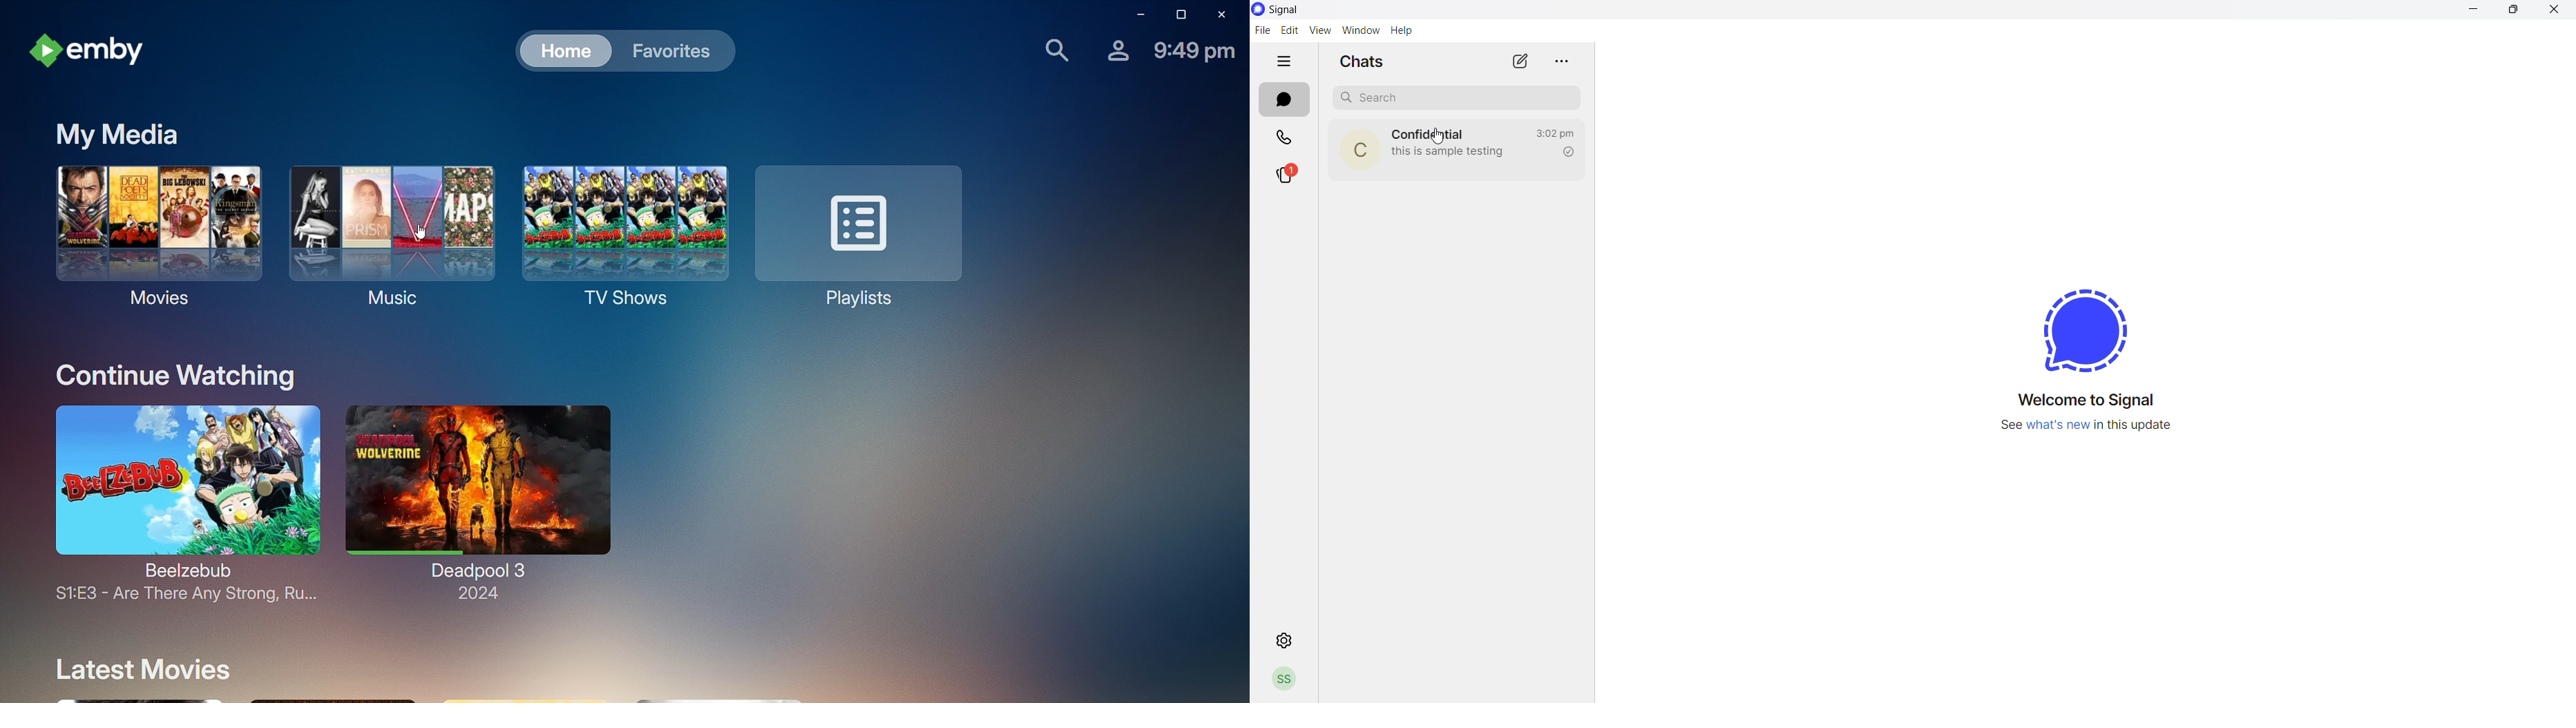 This screenshot has width=2576, height=728. What do you see at coordinates (1262, 31) in the screenshot?
I see `file` at bounding box center [1262, 31].